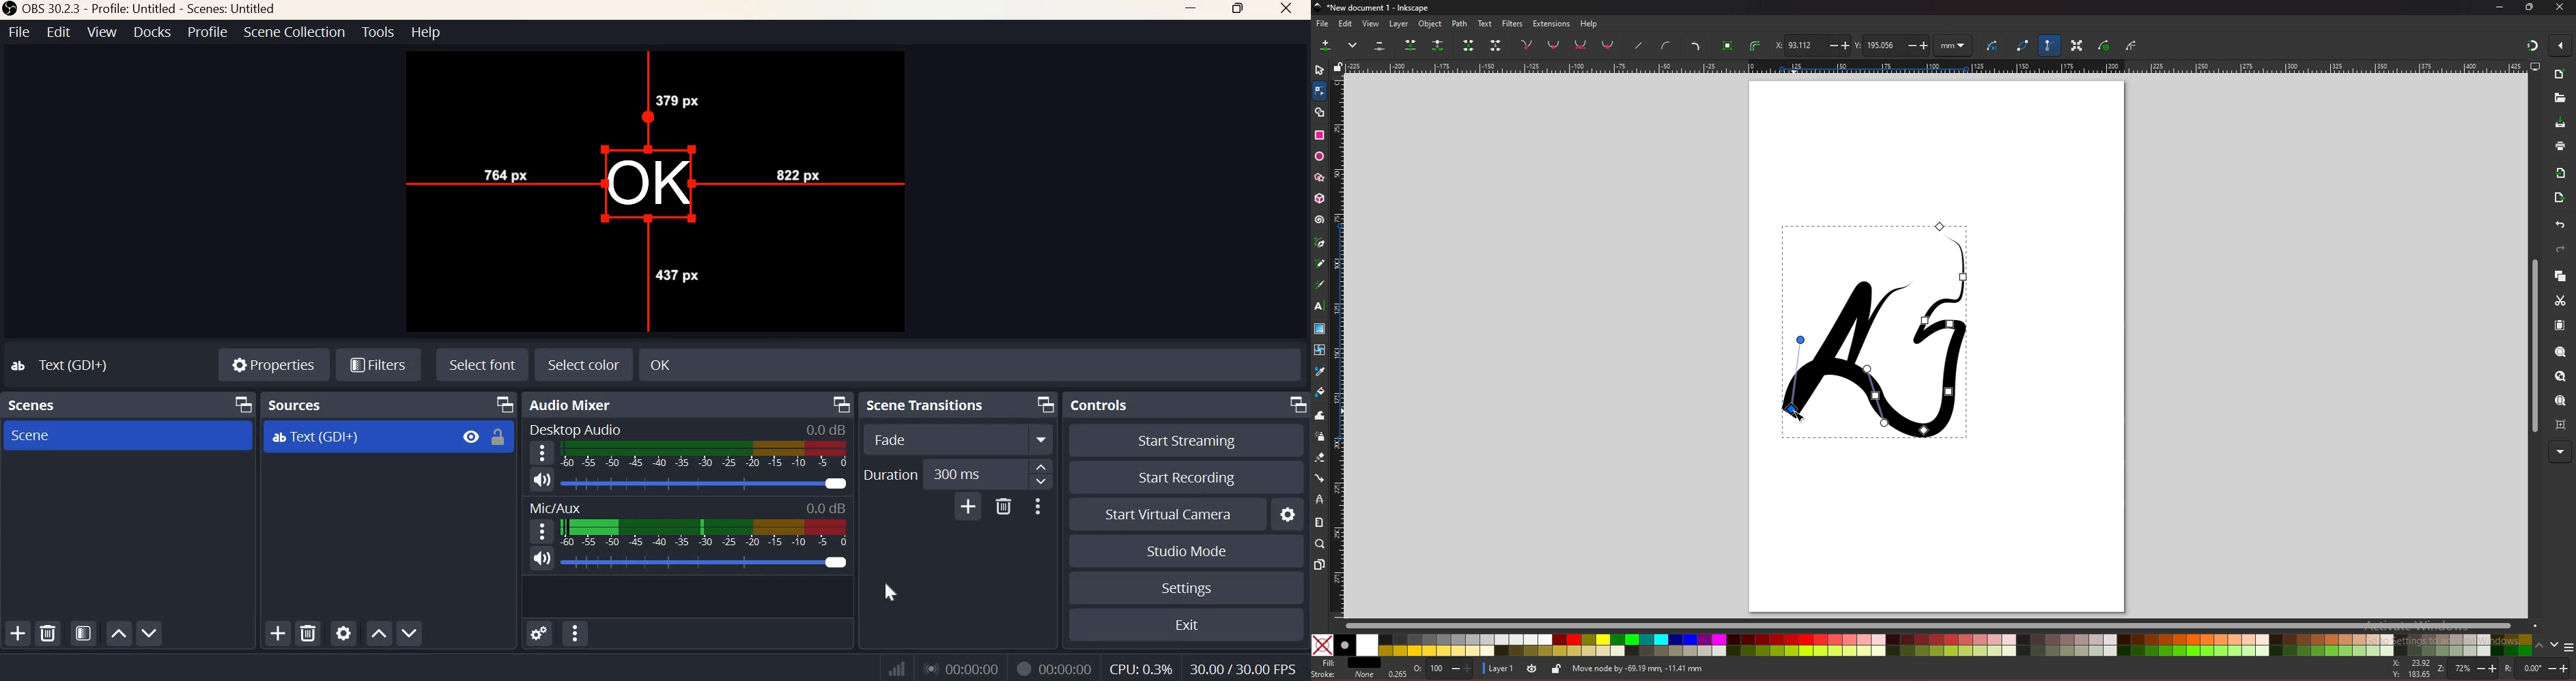 Image resolution: width=2576 pixels, height=700 pixels. Describe the element at coordinates (1580, 44) in the screenshot. I see `symmetric node` at that location.